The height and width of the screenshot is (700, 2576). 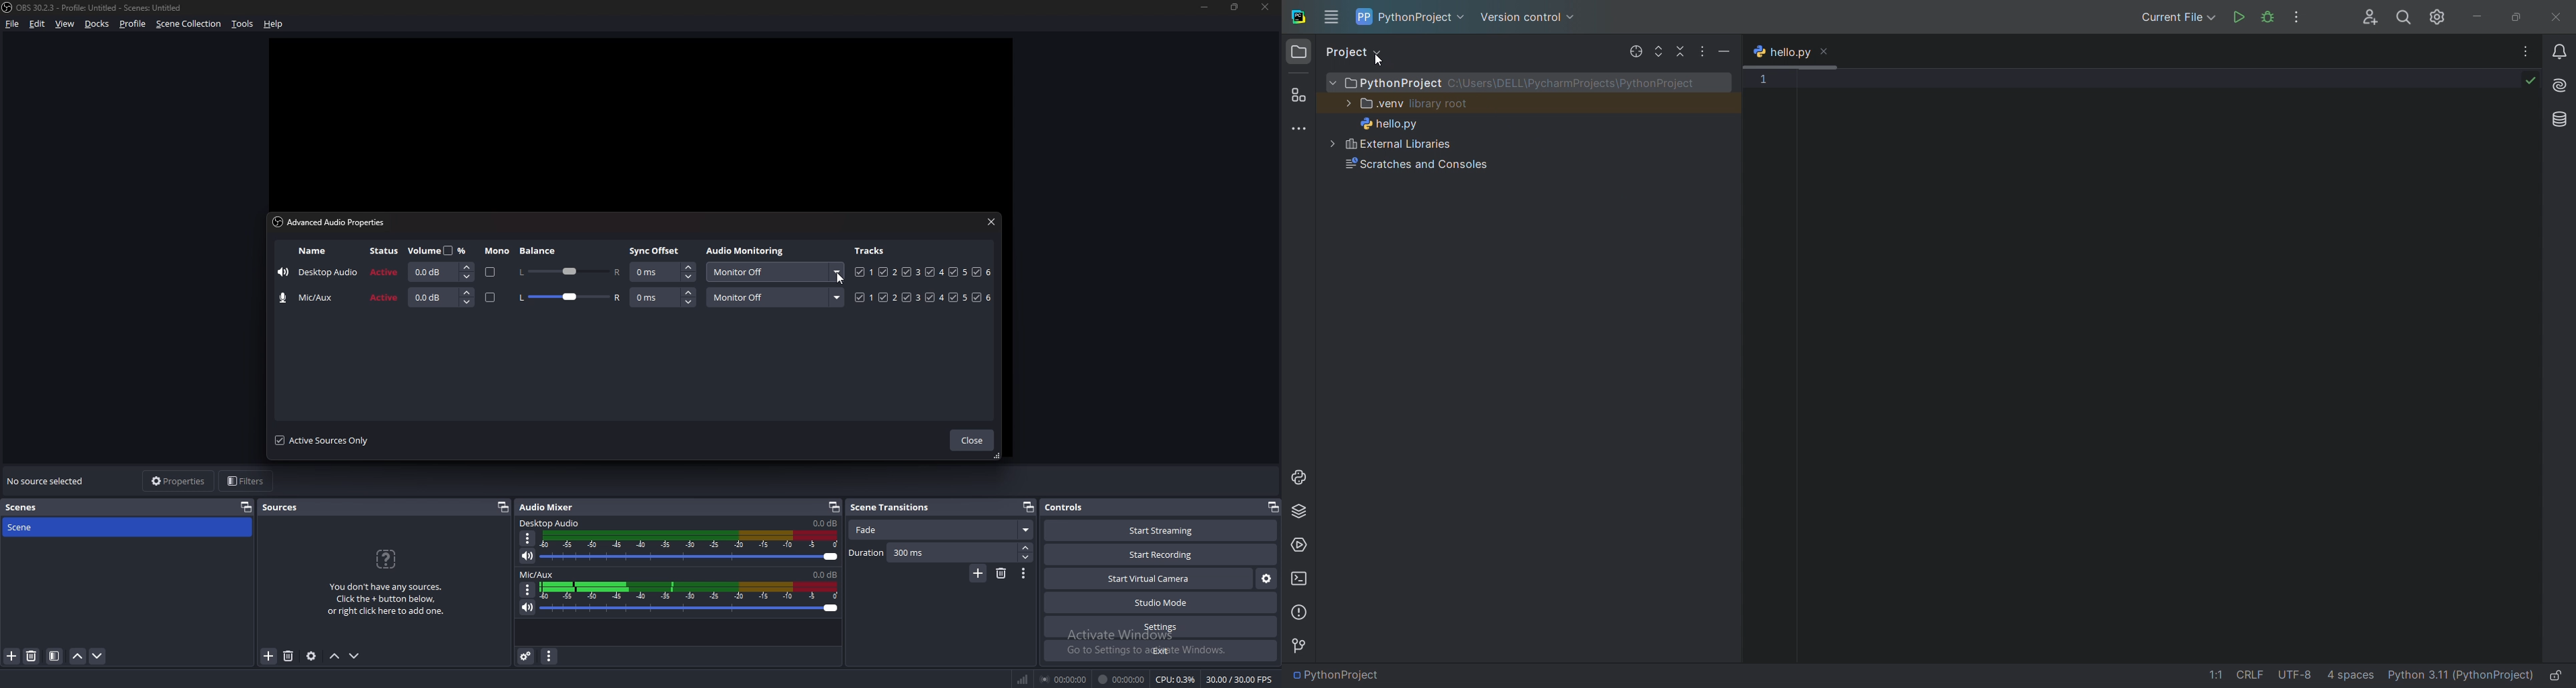 What do you see at coordinates (1161, 603) in the screenshot?
I see `studio mode` at bounding box center [1161, 603].